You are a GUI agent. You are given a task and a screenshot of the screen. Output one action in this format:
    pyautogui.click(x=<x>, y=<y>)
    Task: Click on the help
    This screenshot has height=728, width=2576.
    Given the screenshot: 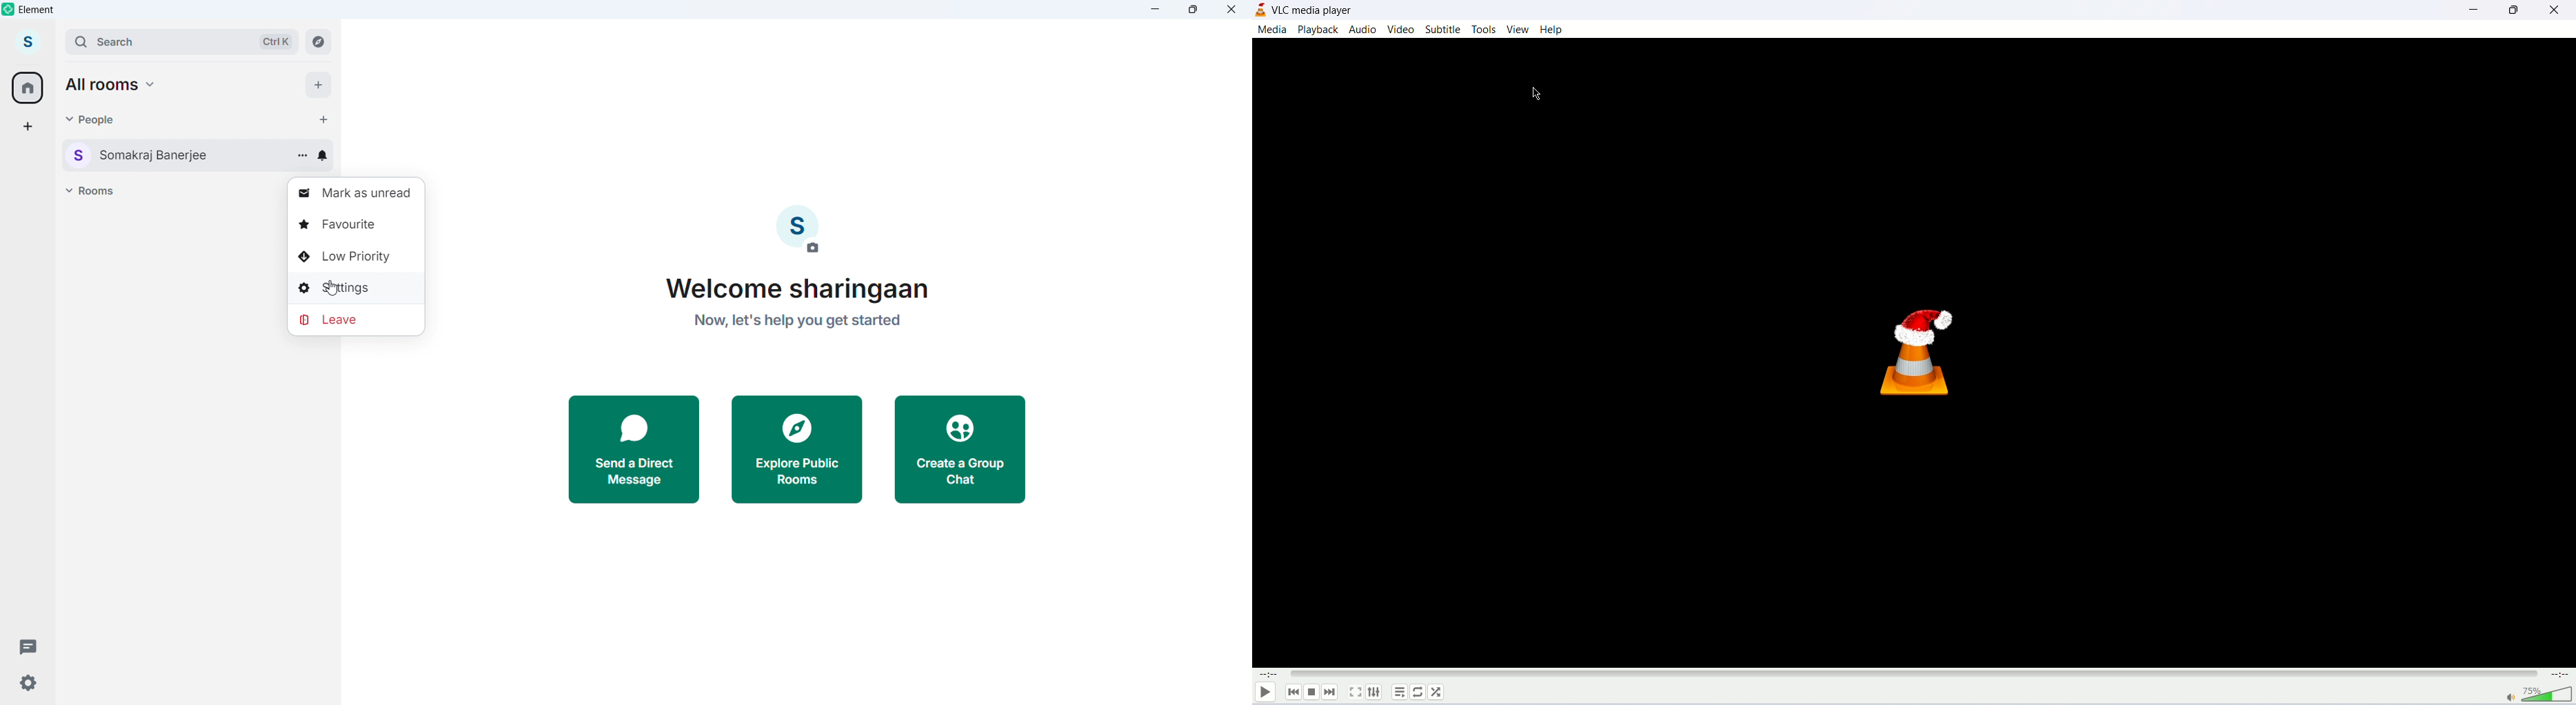 What is the action you would take?
    pyautogui.click(x=1551, y=29)
    